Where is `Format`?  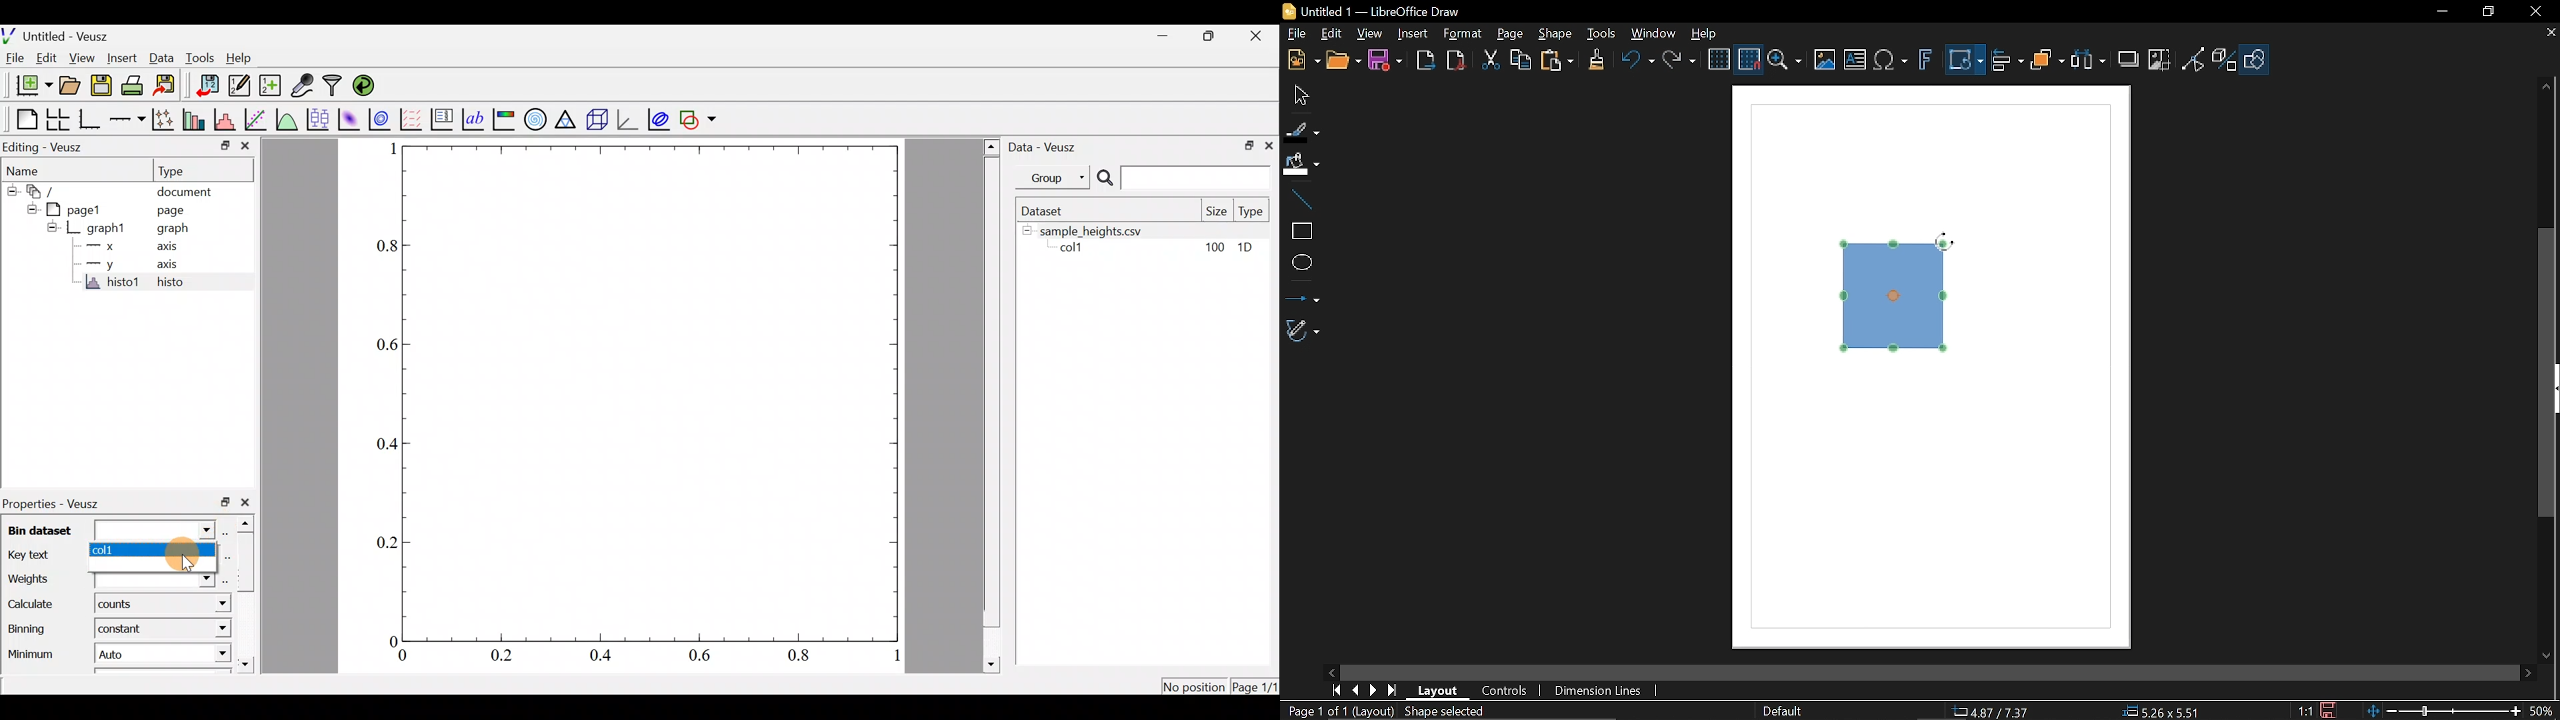
Format is located at coordinates (1462, 34).